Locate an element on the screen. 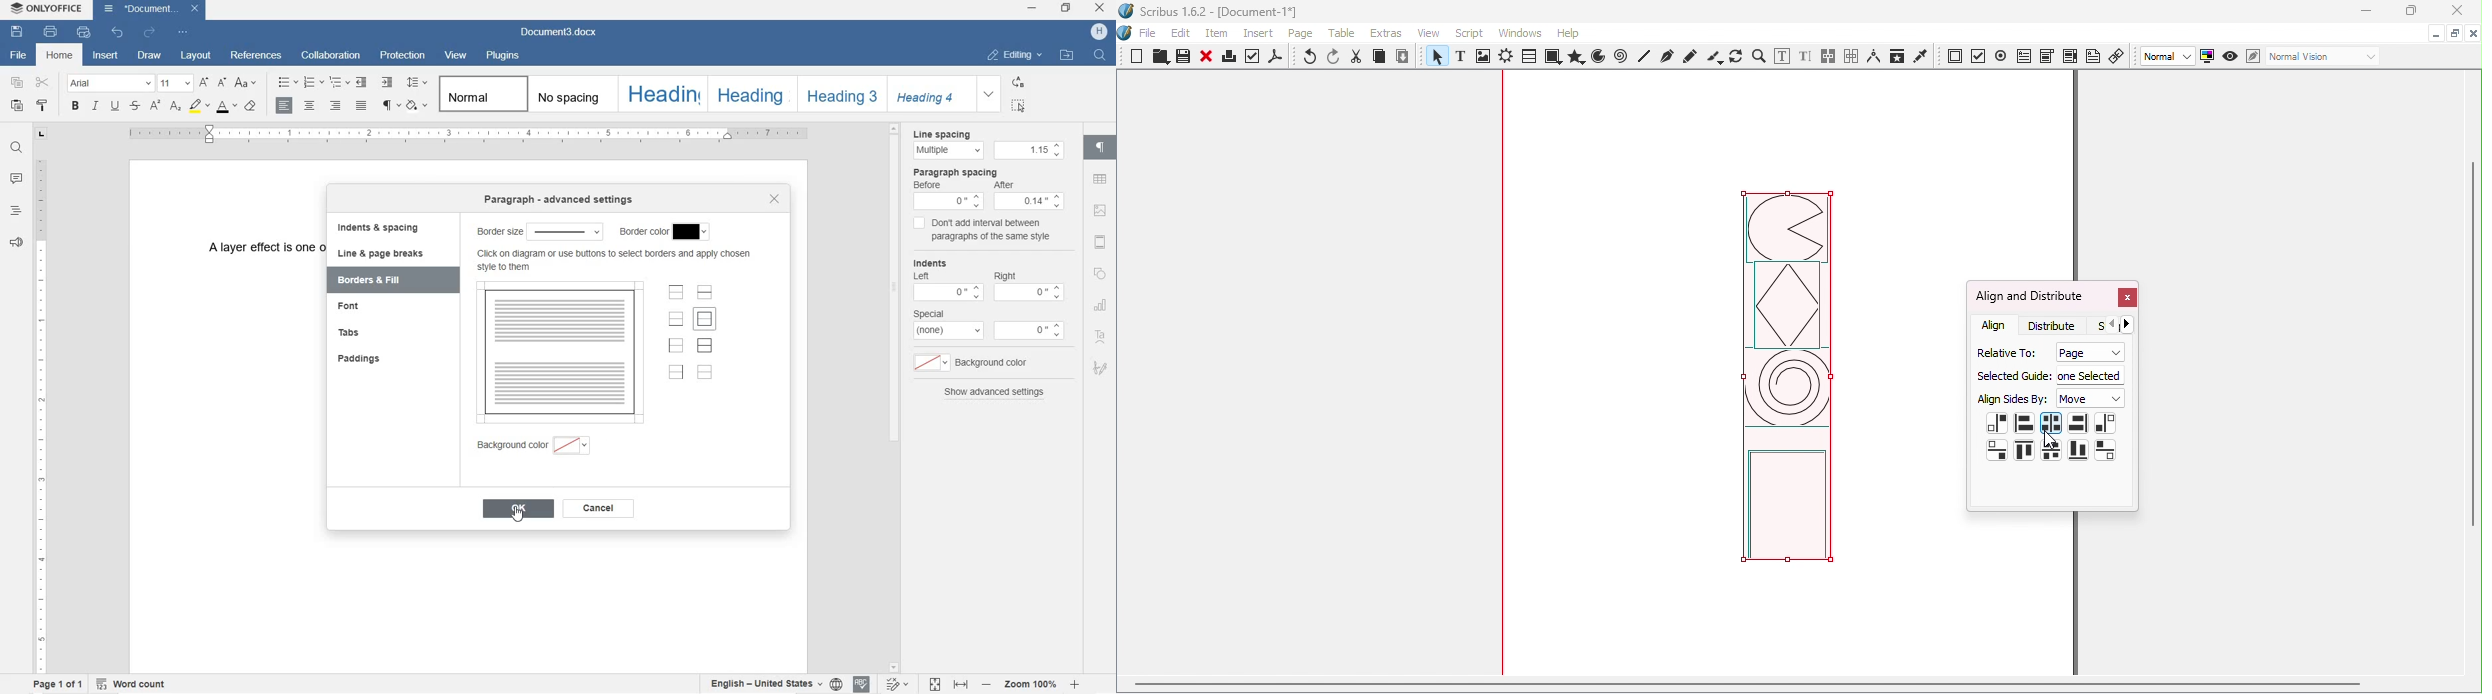 The image size is (2492, 700). FONT NAME is located at coordinates (108, 85).